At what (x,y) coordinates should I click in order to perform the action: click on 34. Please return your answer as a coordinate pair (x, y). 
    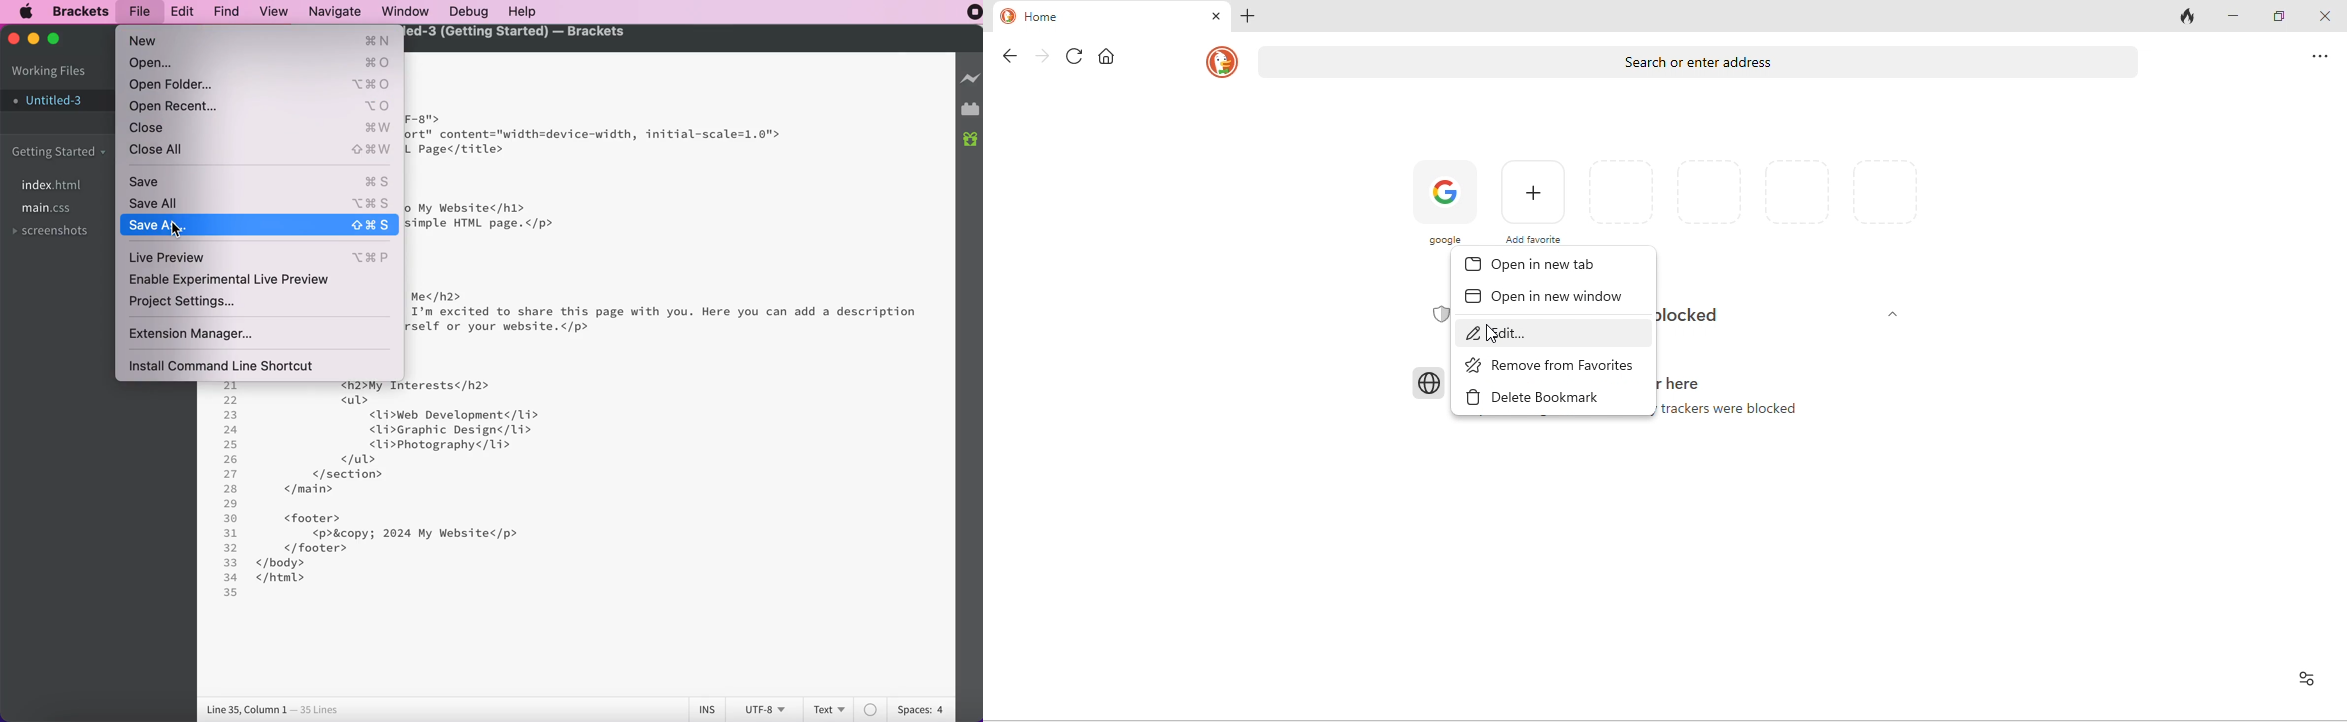
    Looking at the image, I should click on (231, 578).